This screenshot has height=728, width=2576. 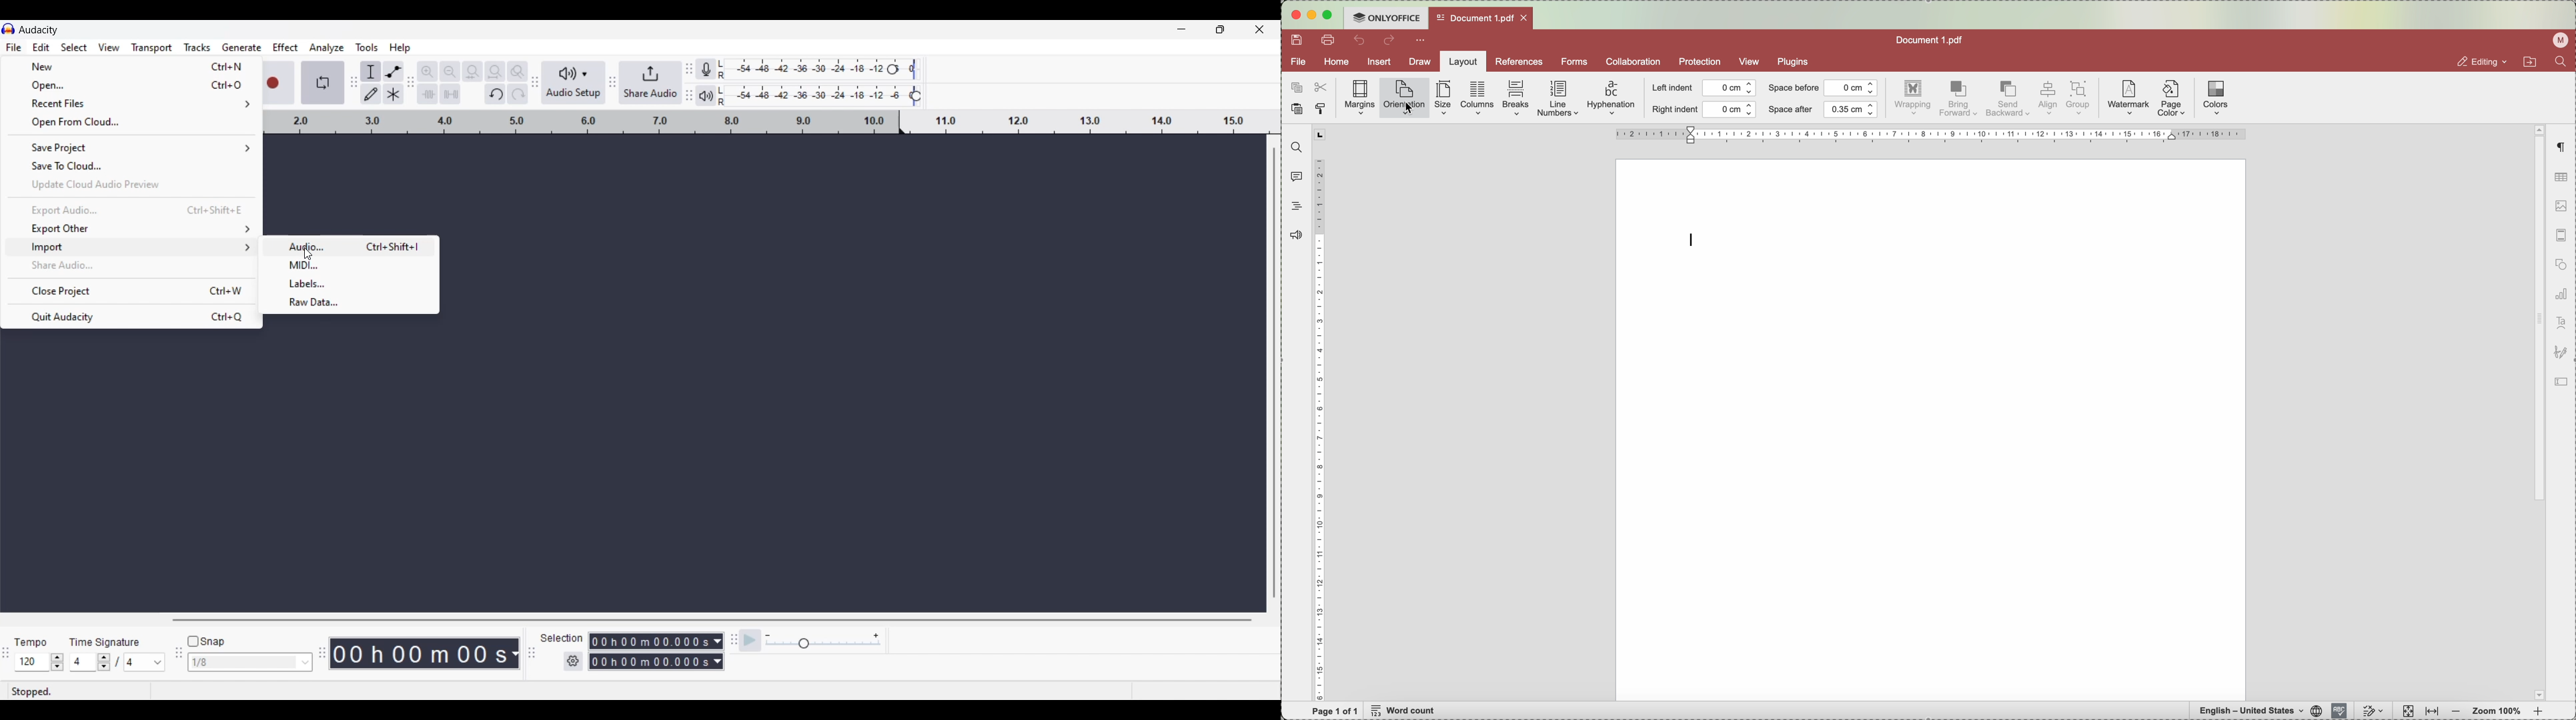 What do you see at coordinates (280, 83) in the screenshot?
I see `Record/Record new track` at bounding box center [280, 83].